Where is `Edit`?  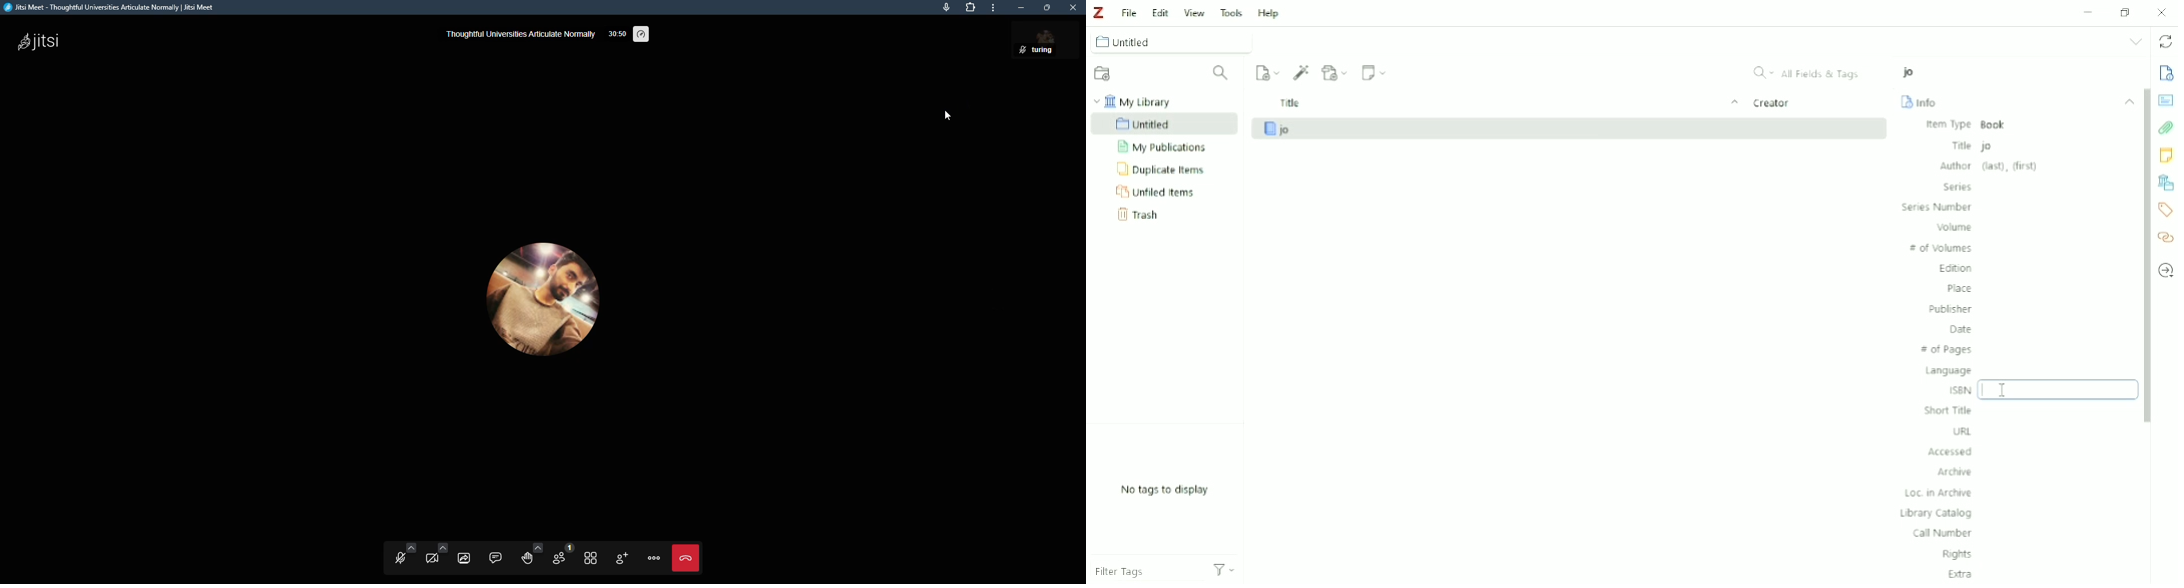 Edit is located at coordinates (1161, 12).